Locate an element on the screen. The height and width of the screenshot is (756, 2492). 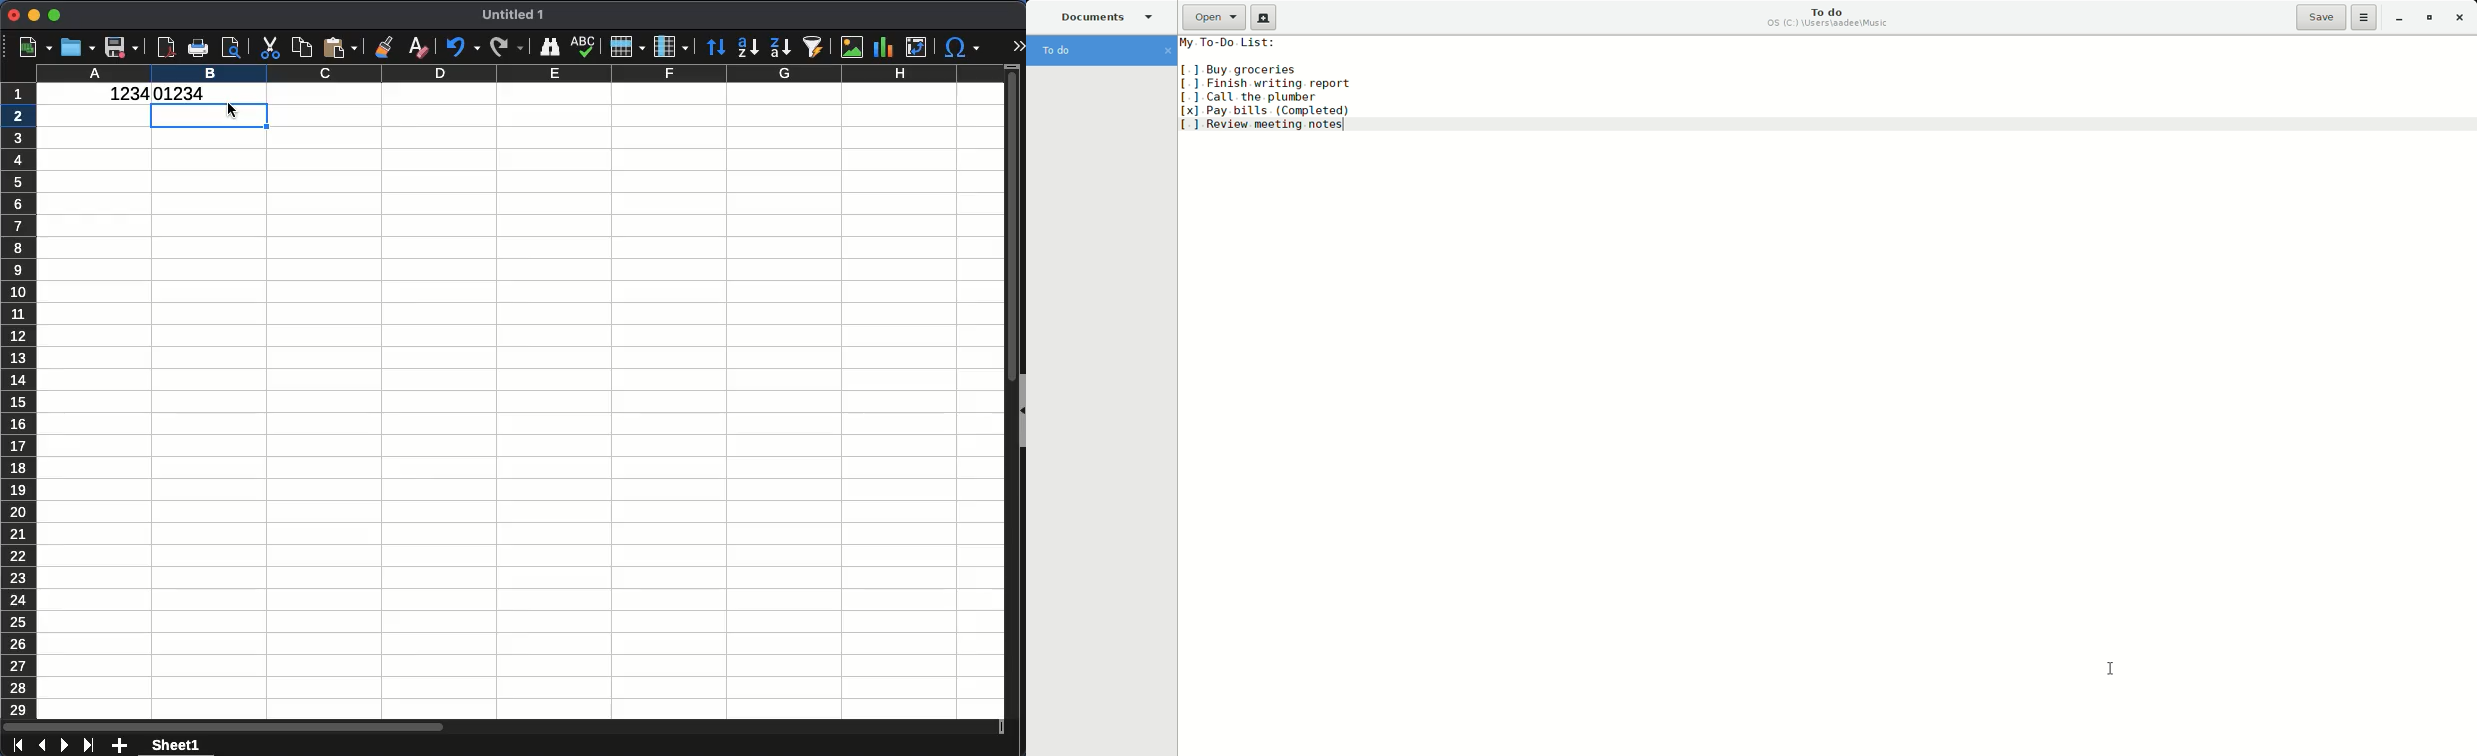
1234 is located at coordinates (124, 95).